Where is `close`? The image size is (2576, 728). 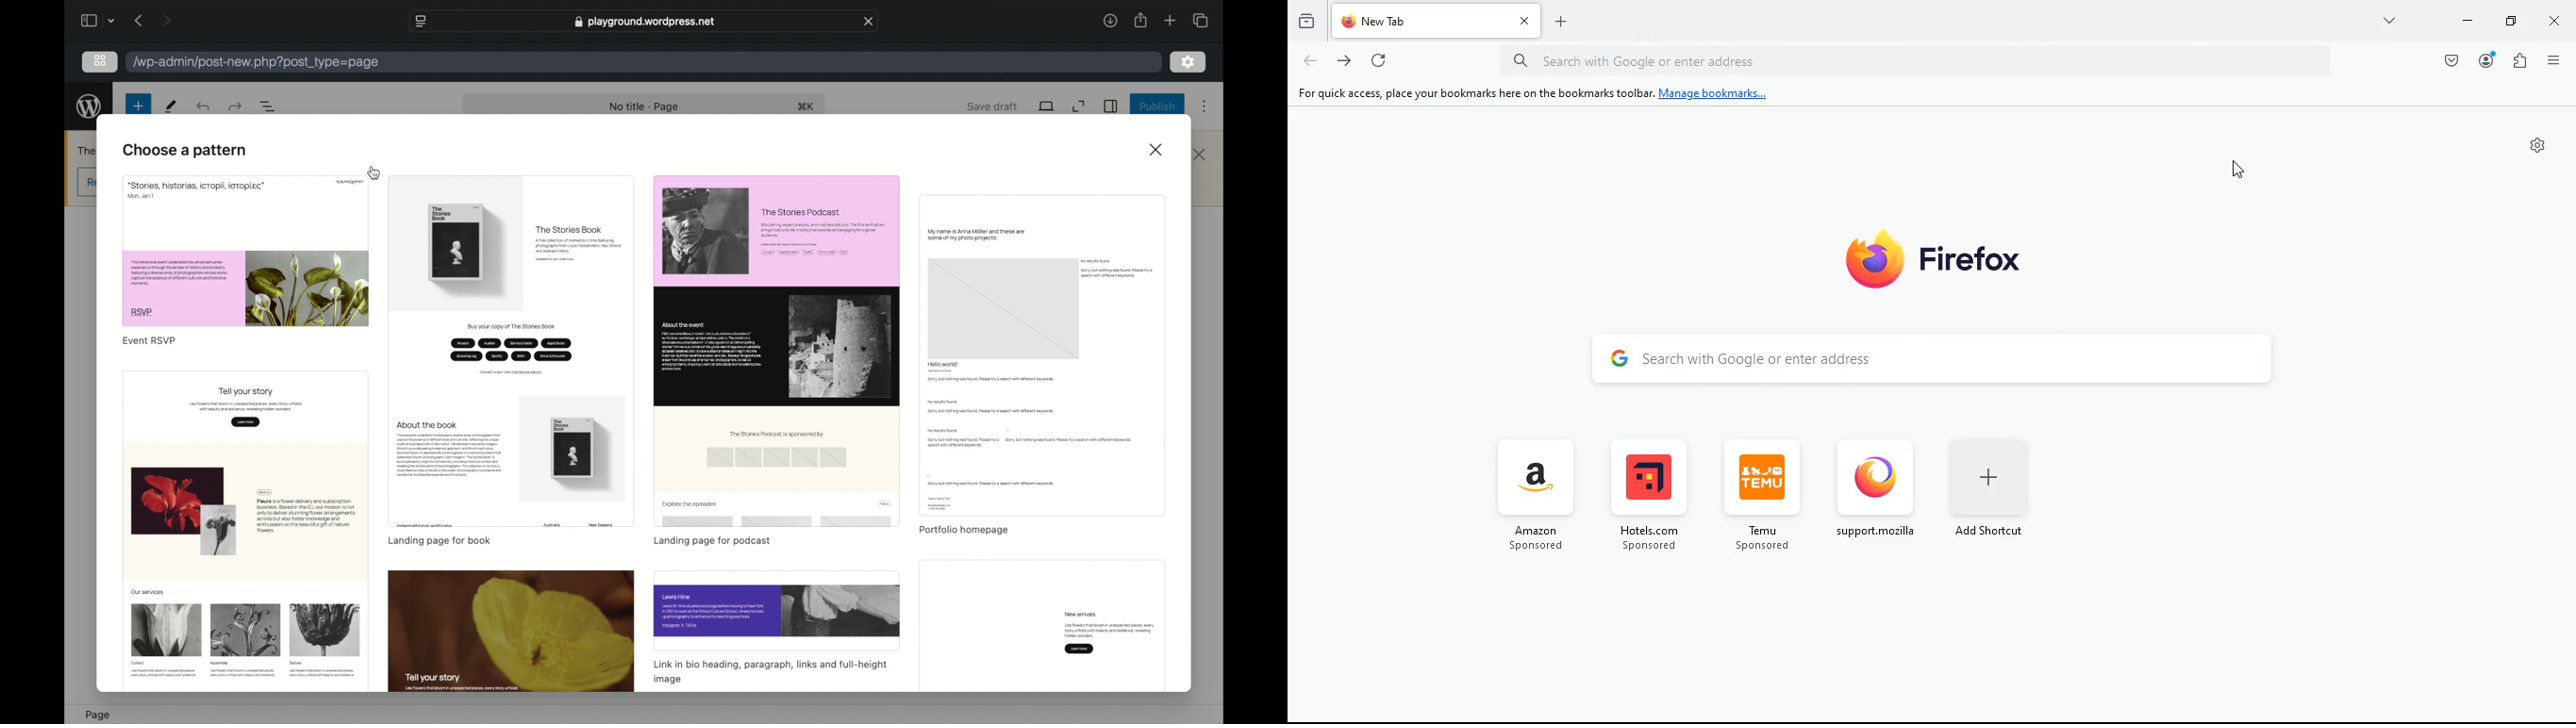
close is located at coordinates (1158, 150).